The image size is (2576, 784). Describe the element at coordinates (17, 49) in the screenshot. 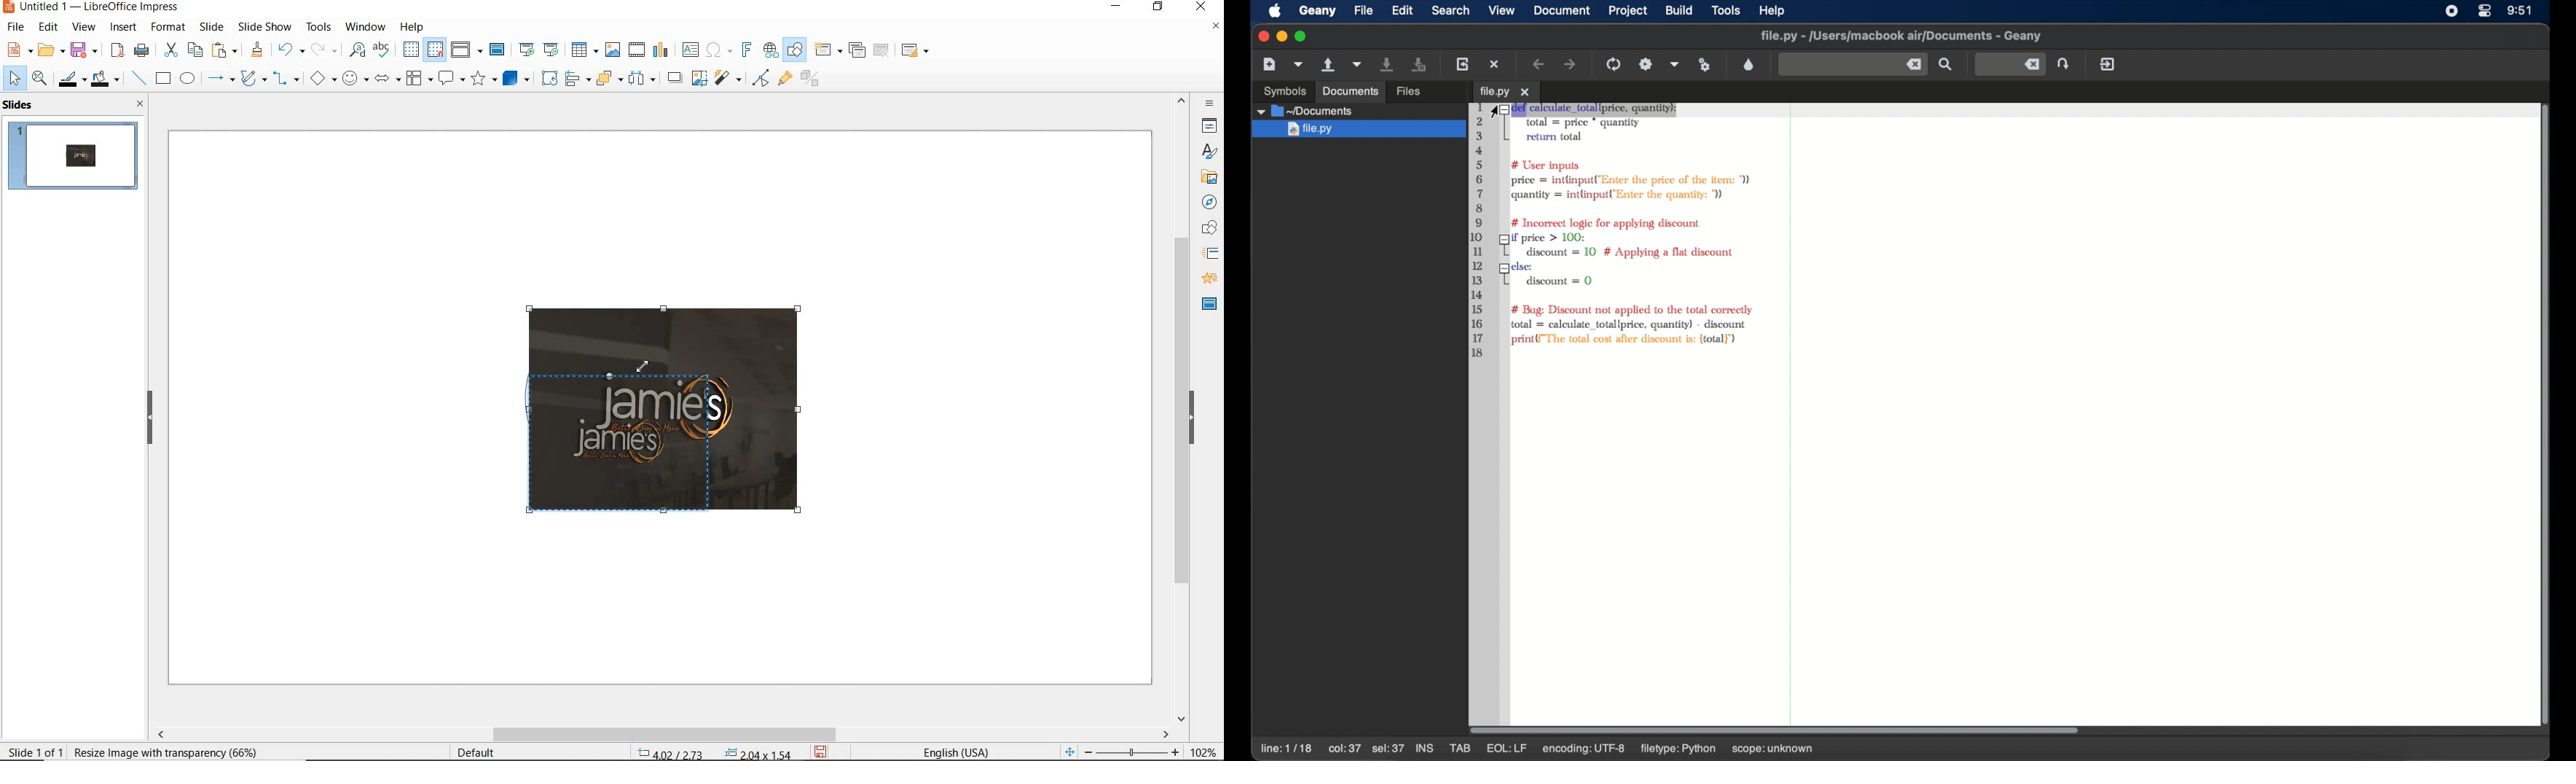

I see `new` at that location.